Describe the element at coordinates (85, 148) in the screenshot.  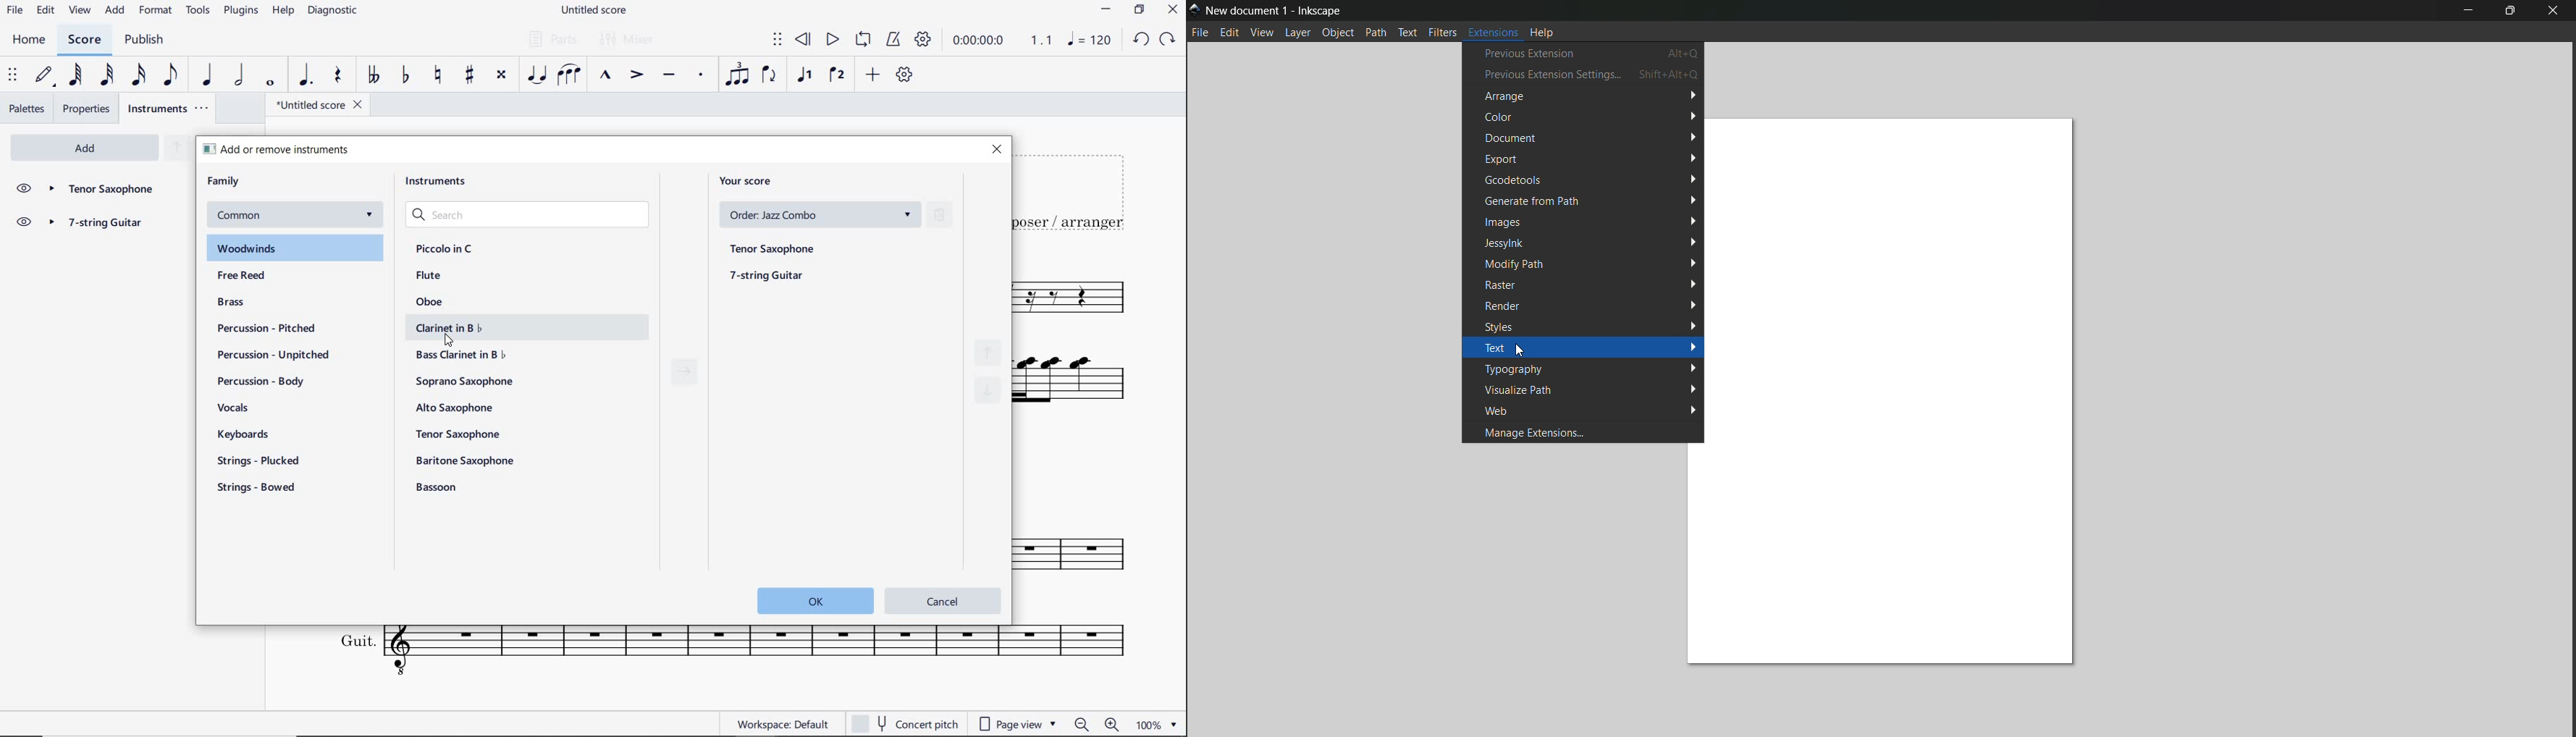
I see `add instrument` at that location.